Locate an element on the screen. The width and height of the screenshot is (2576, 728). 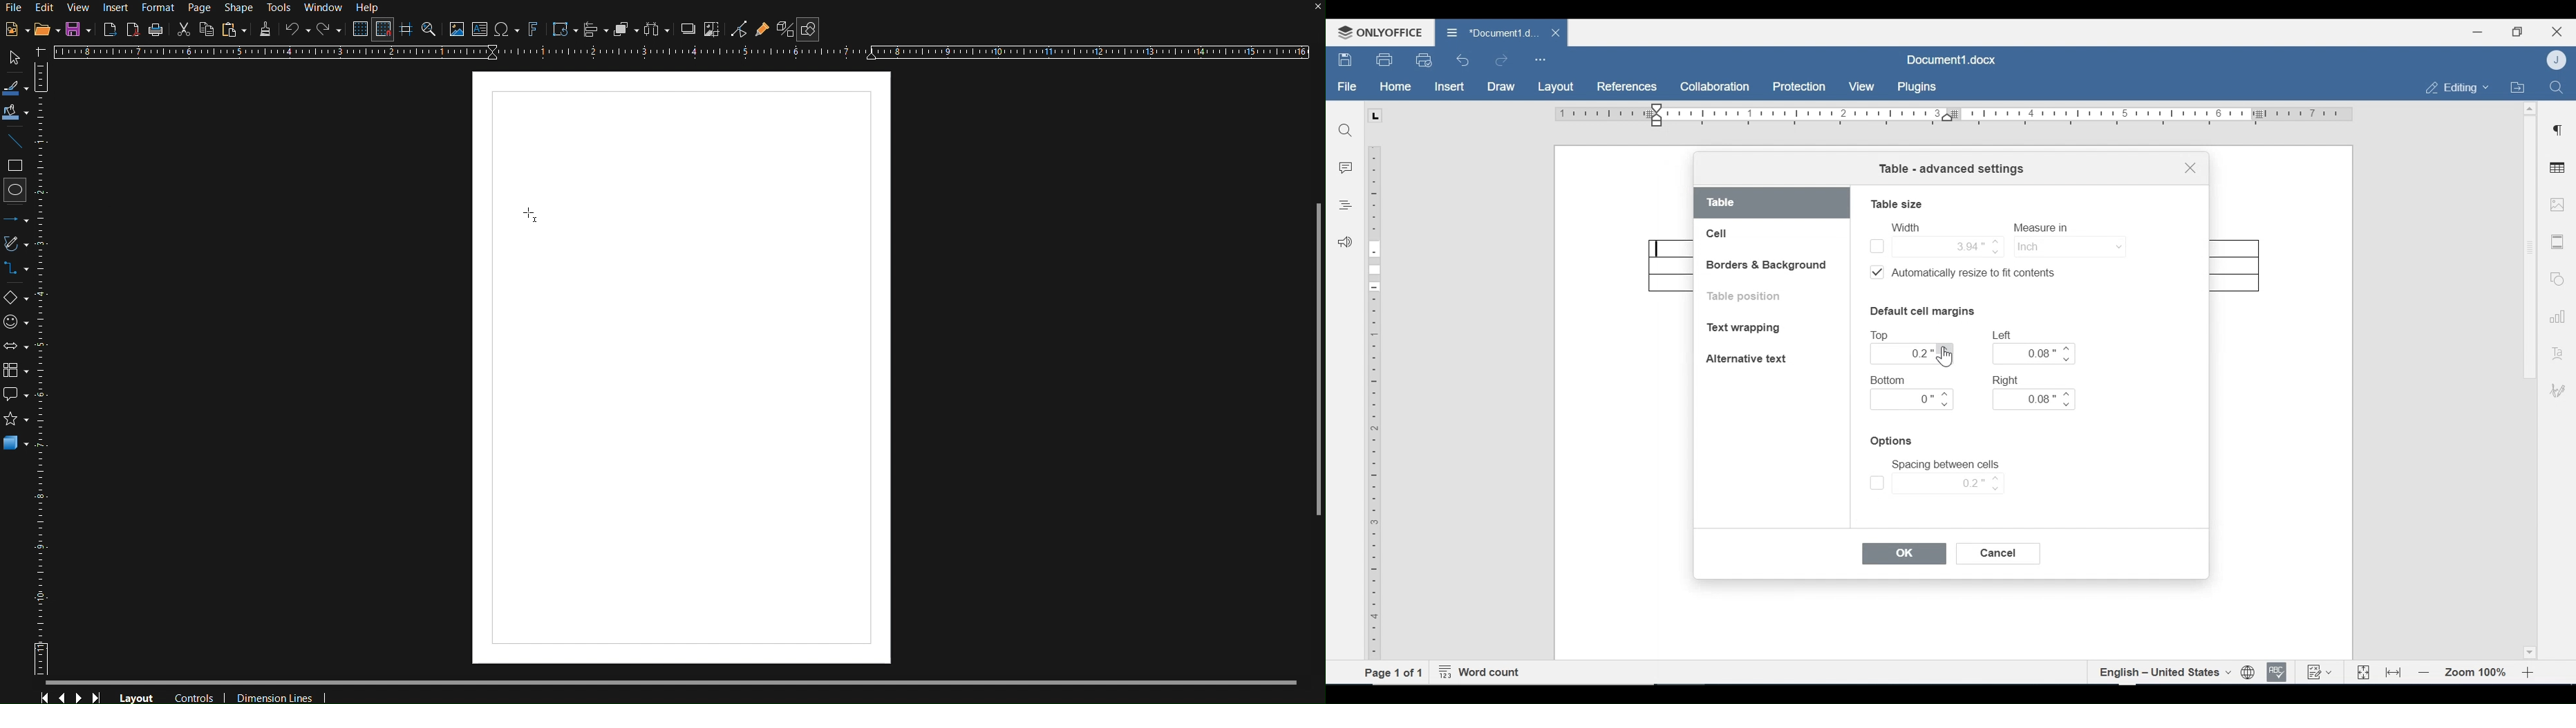
3D Objects is located at coordinates (16, 443).